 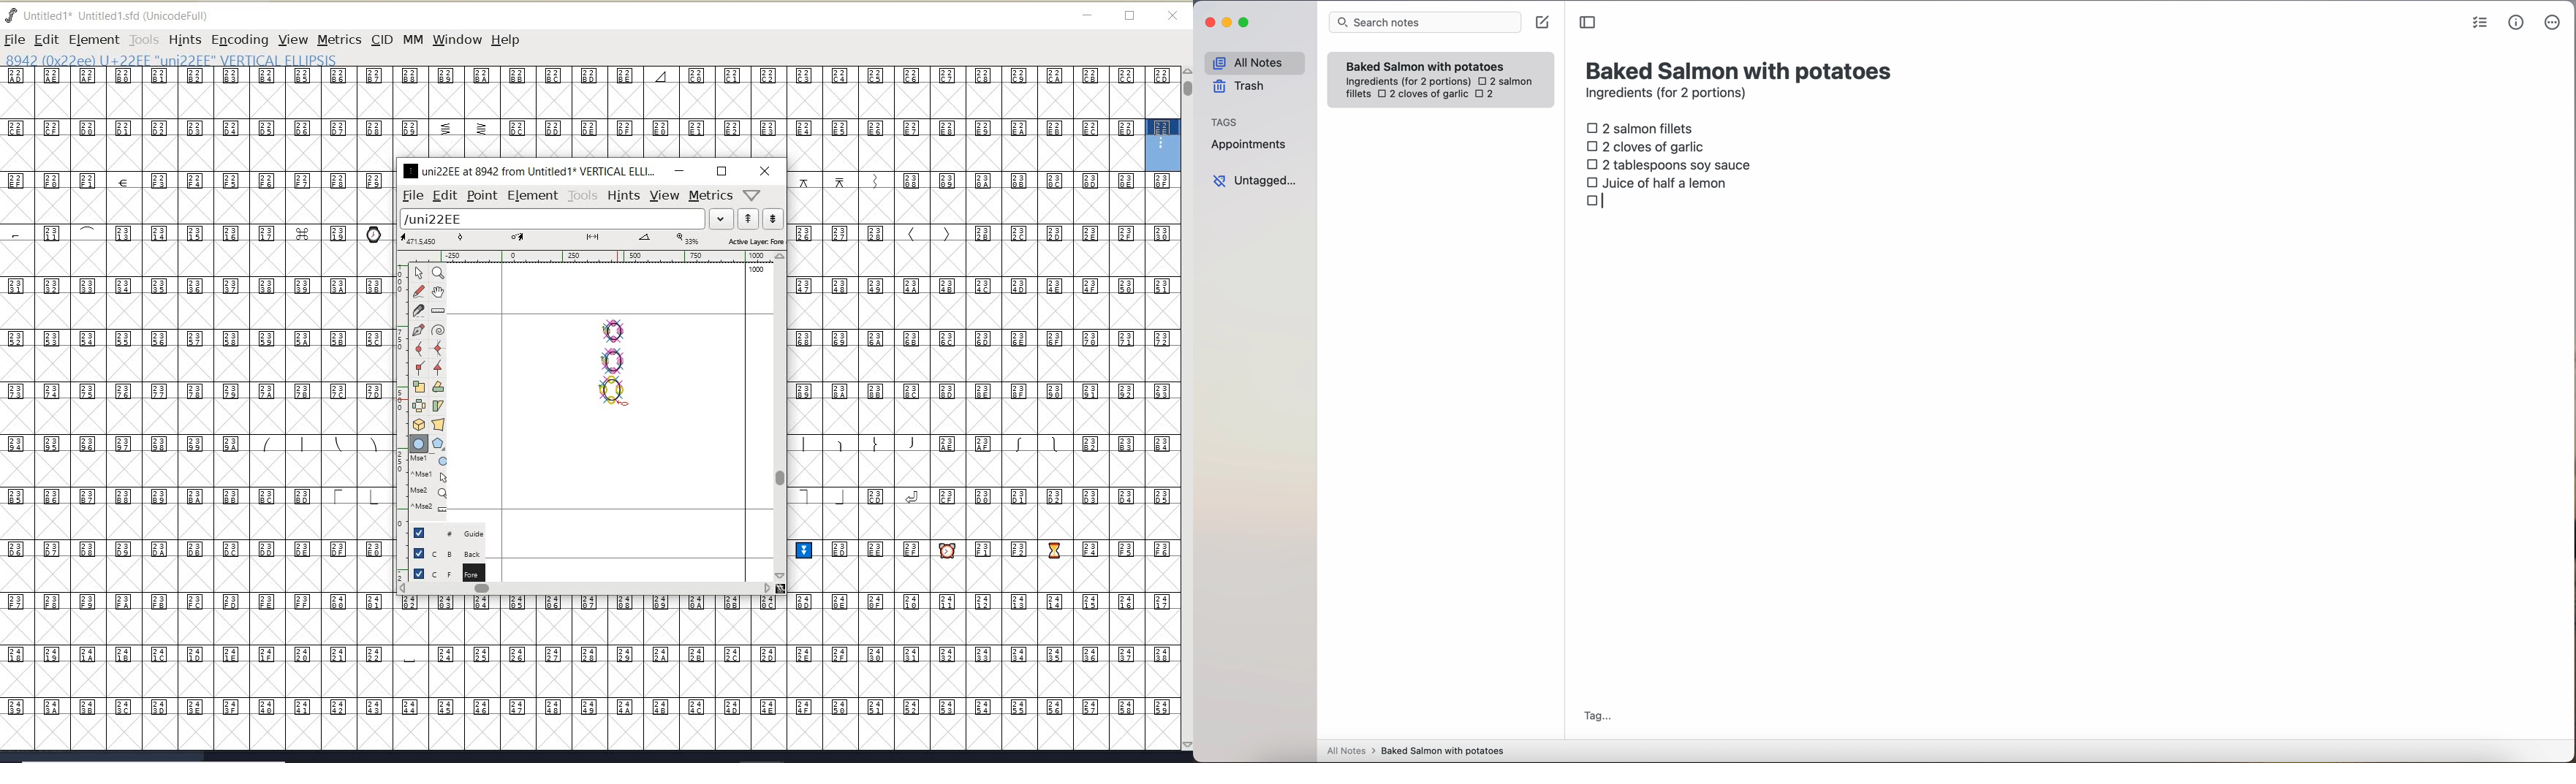 I want to click on SCALE, so click(x=400, y=415).